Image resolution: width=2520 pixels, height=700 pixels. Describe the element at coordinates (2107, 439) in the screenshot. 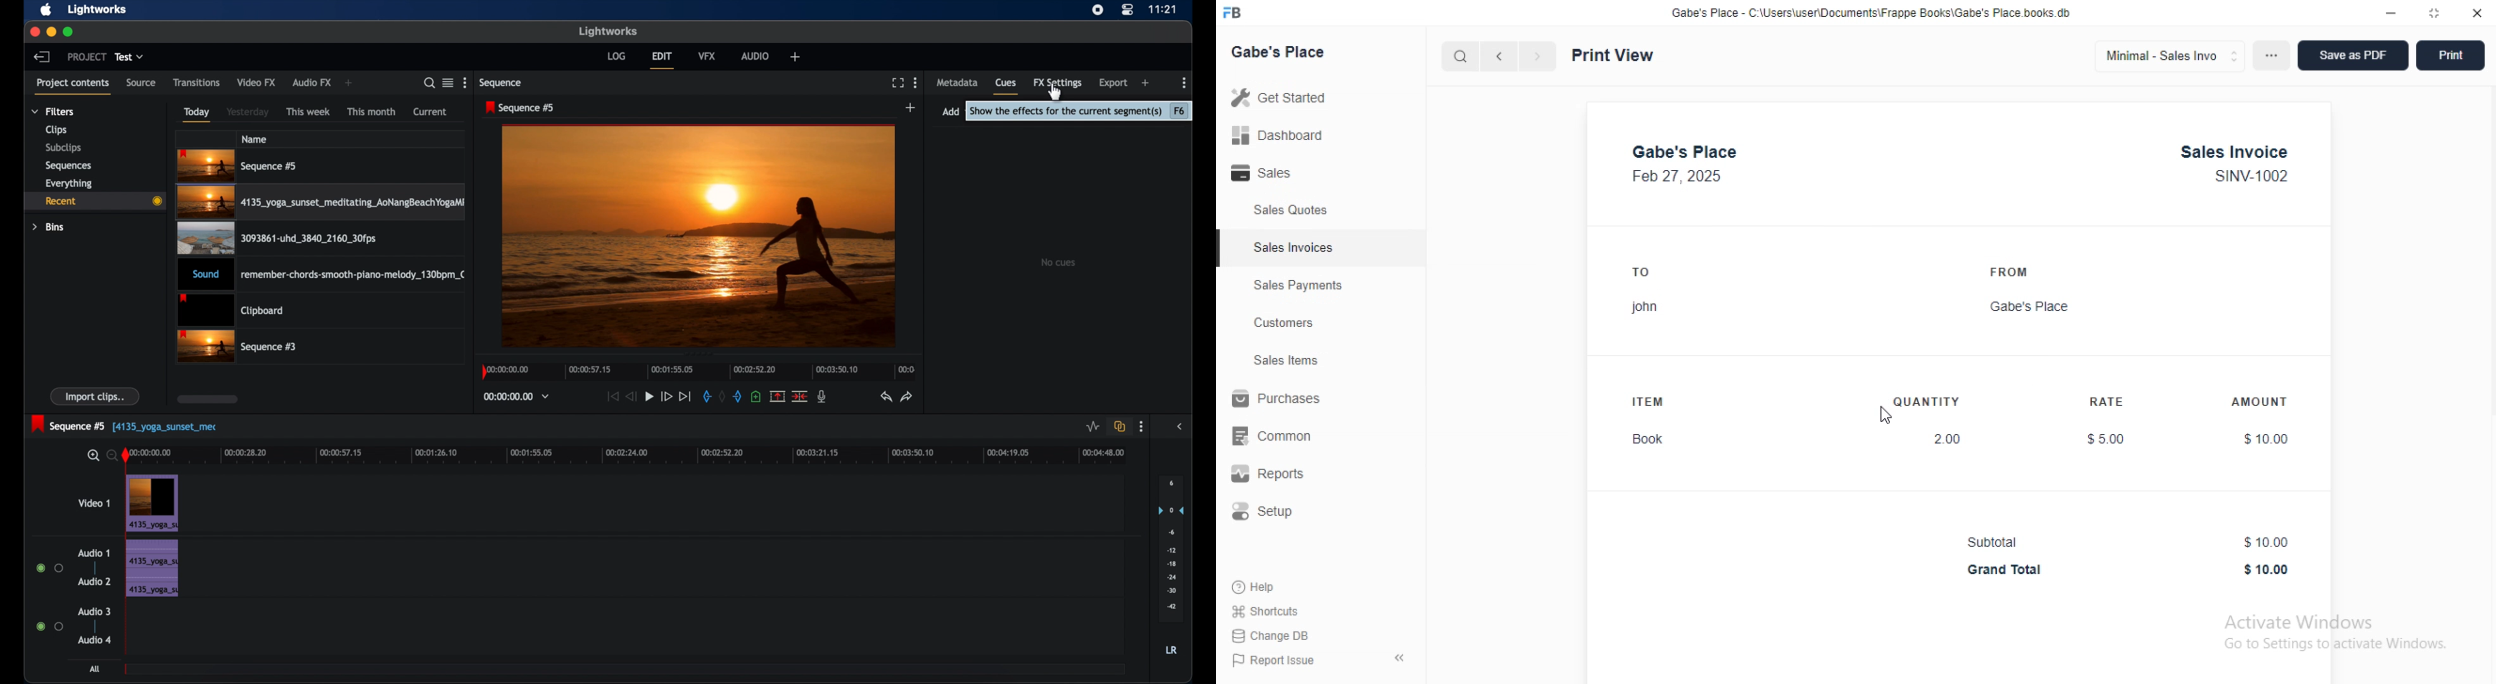

I see `$5.00` at that location.